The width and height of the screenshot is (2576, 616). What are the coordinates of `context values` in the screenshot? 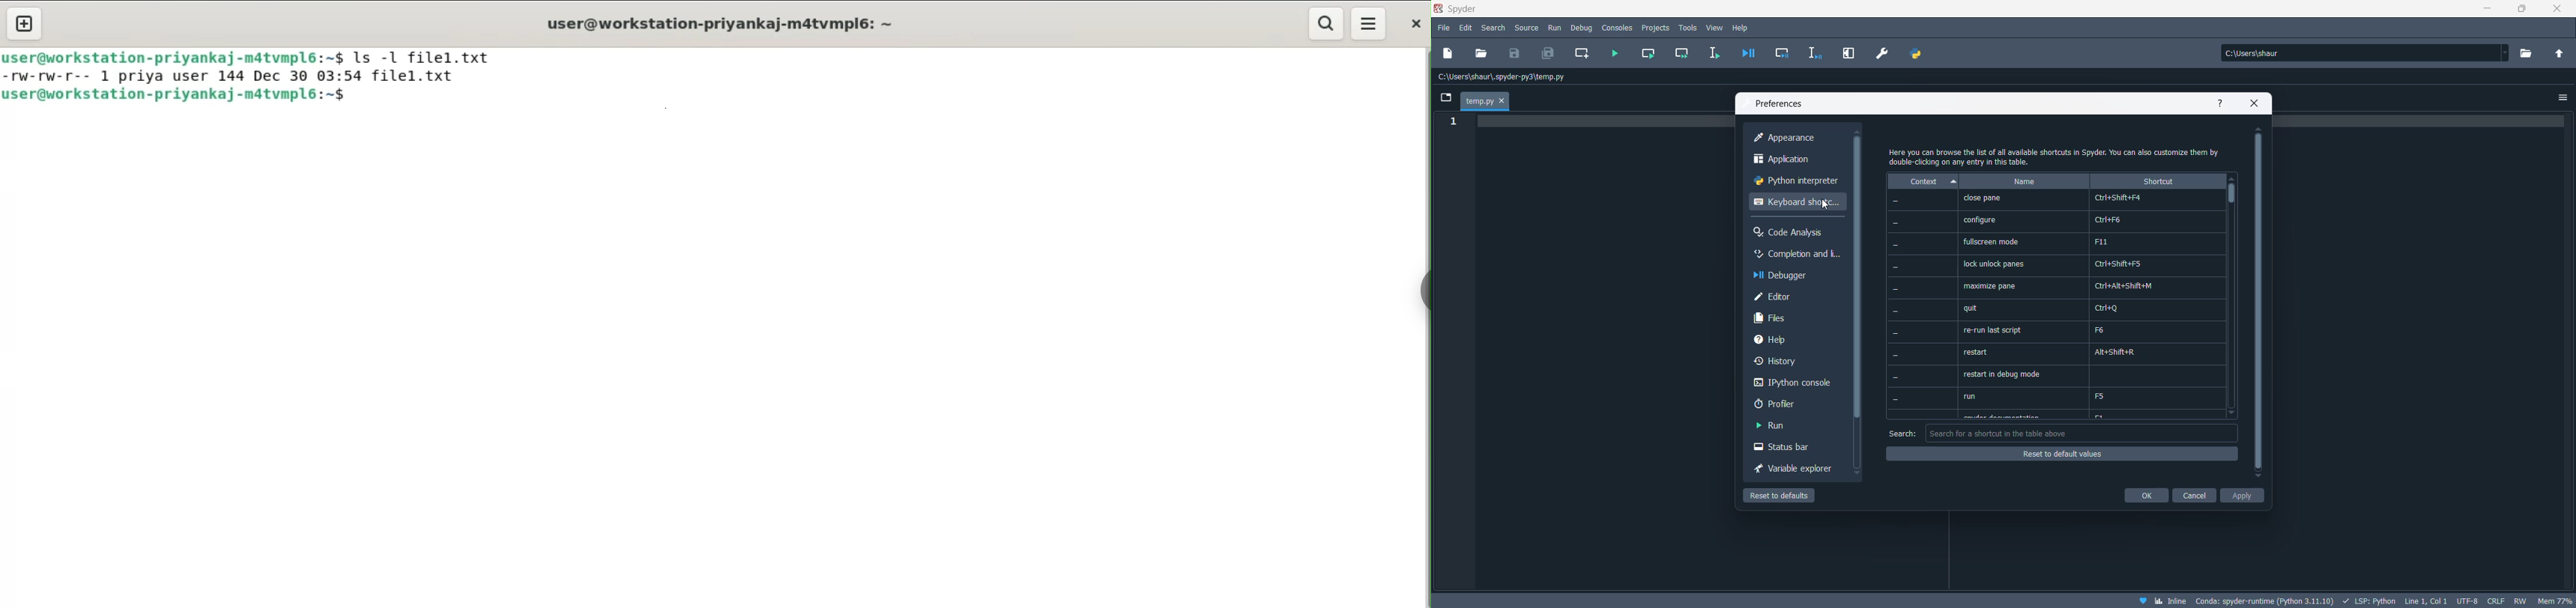 It's located at (1922, 305).